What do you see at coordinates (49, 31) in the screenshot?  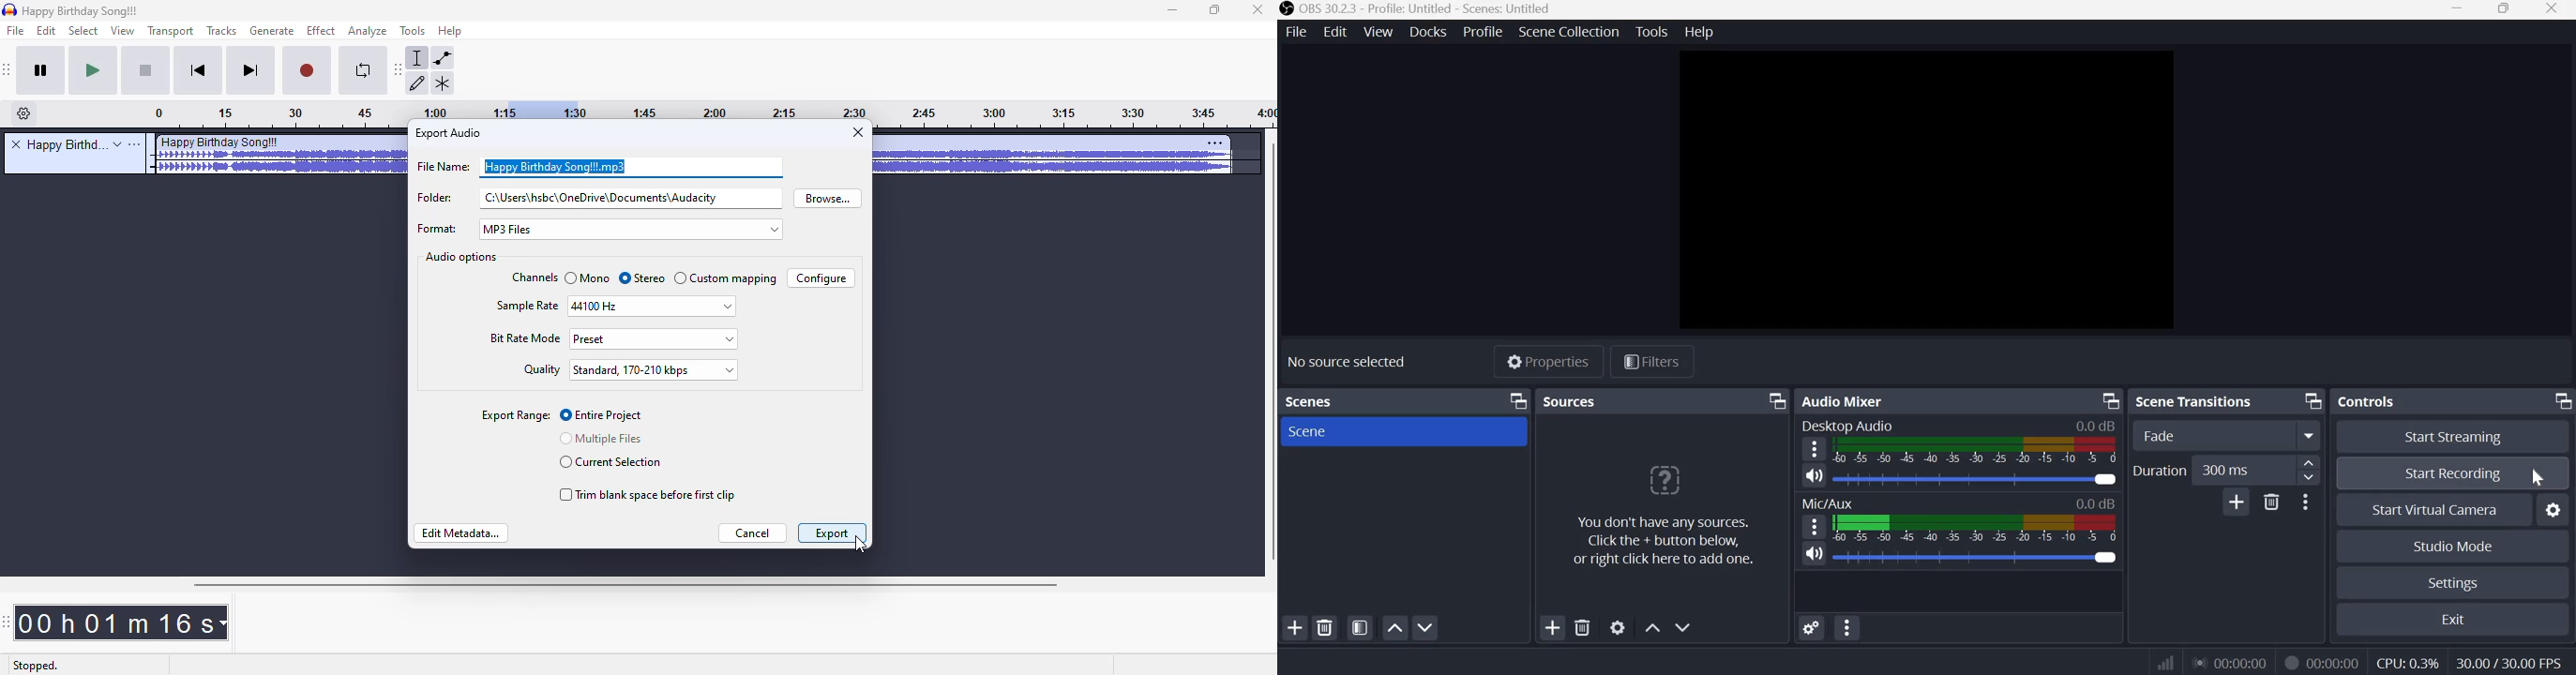 I see `edit` at bounding box center [49, 31].